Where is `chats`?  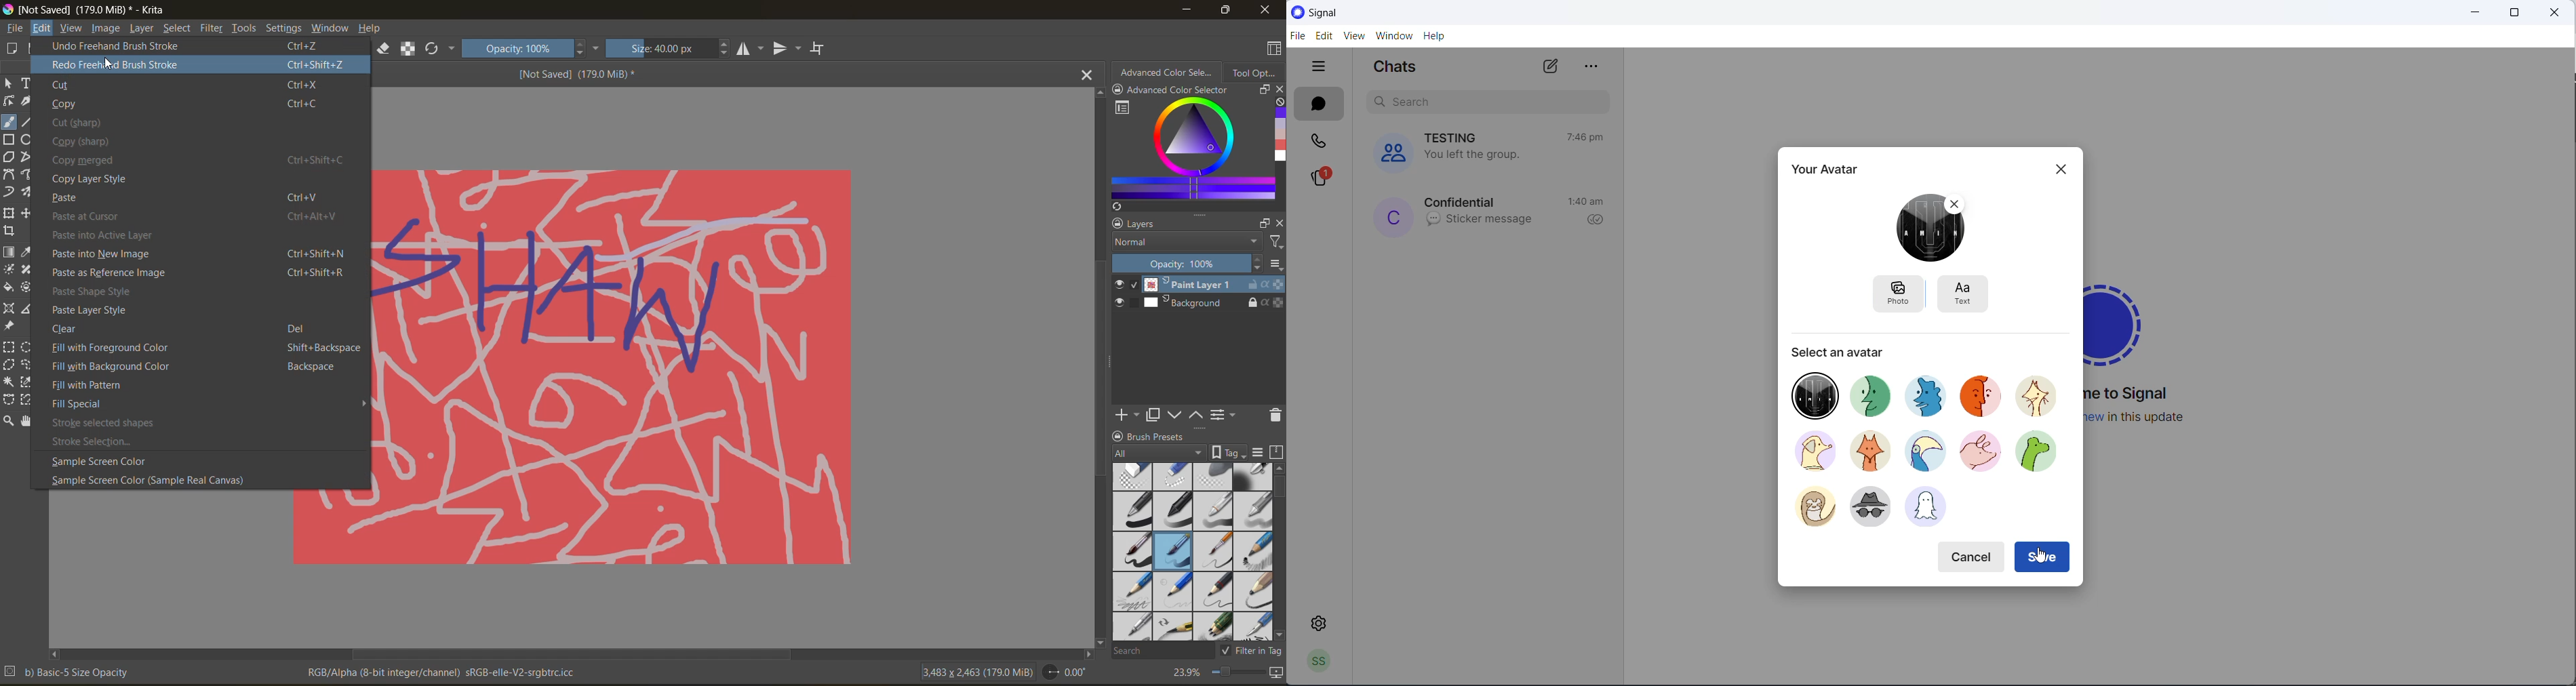 chats is located at coordinates (1319, 104).